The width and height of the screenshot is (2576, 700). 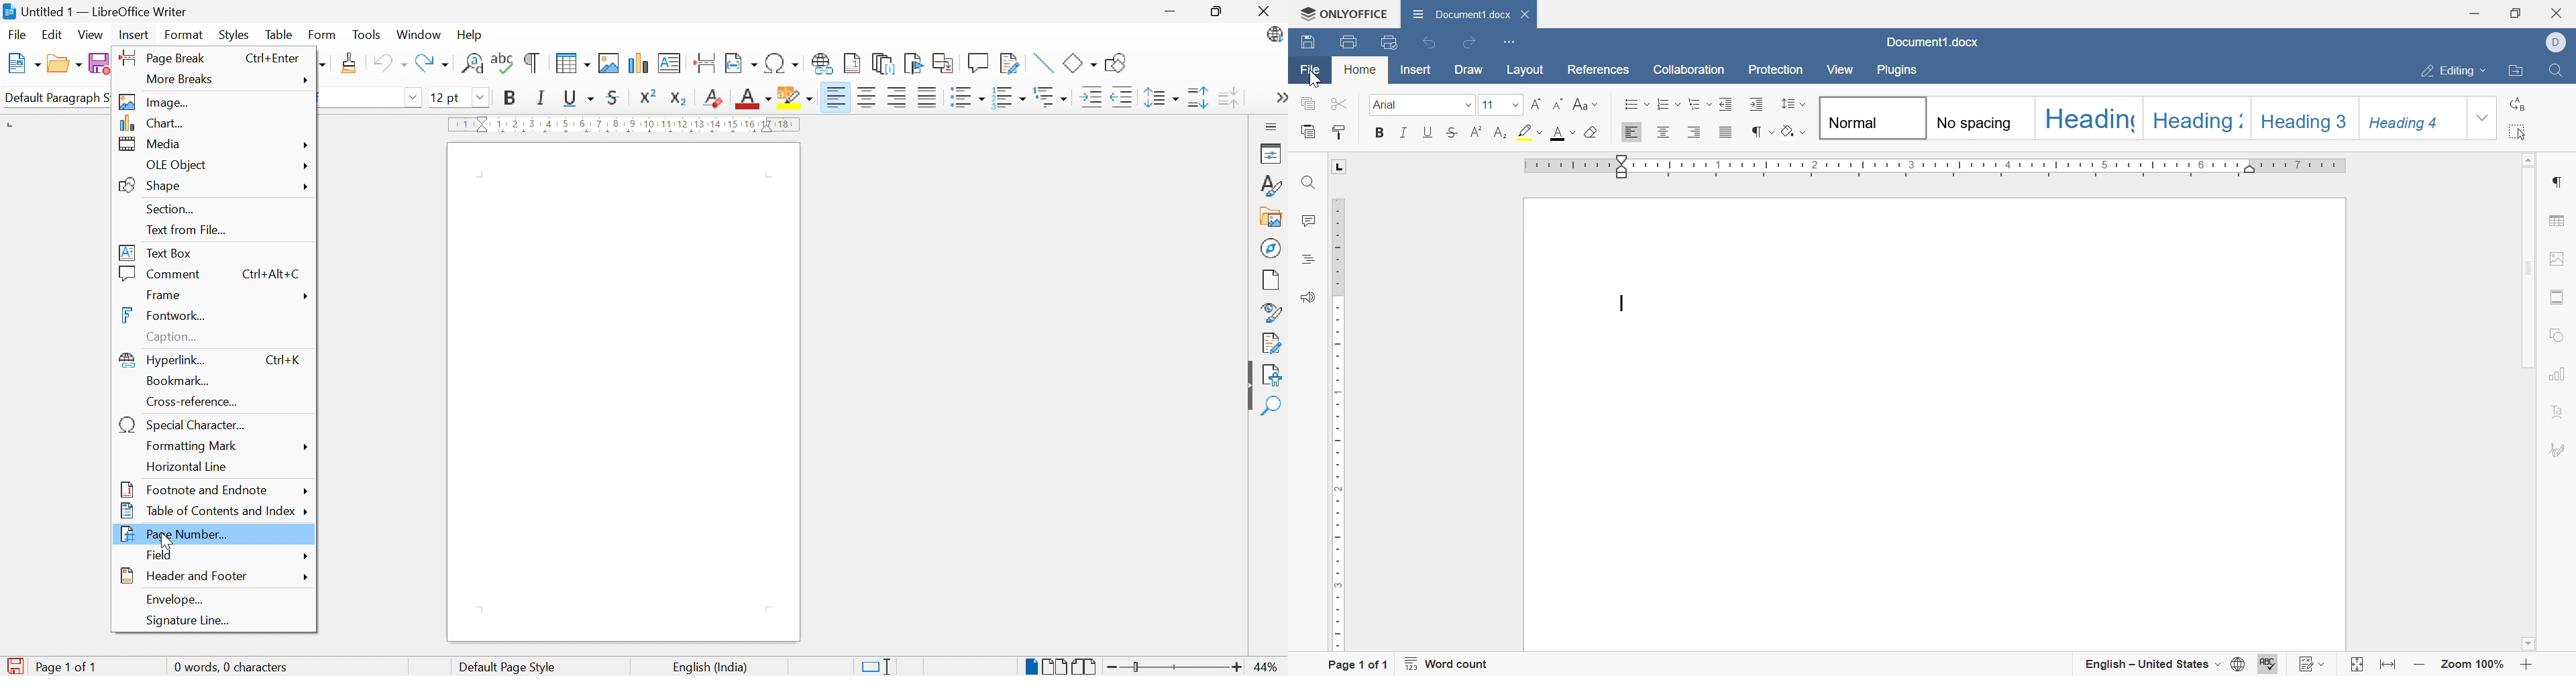 I want to click on close, so click(x=1526, y=13).